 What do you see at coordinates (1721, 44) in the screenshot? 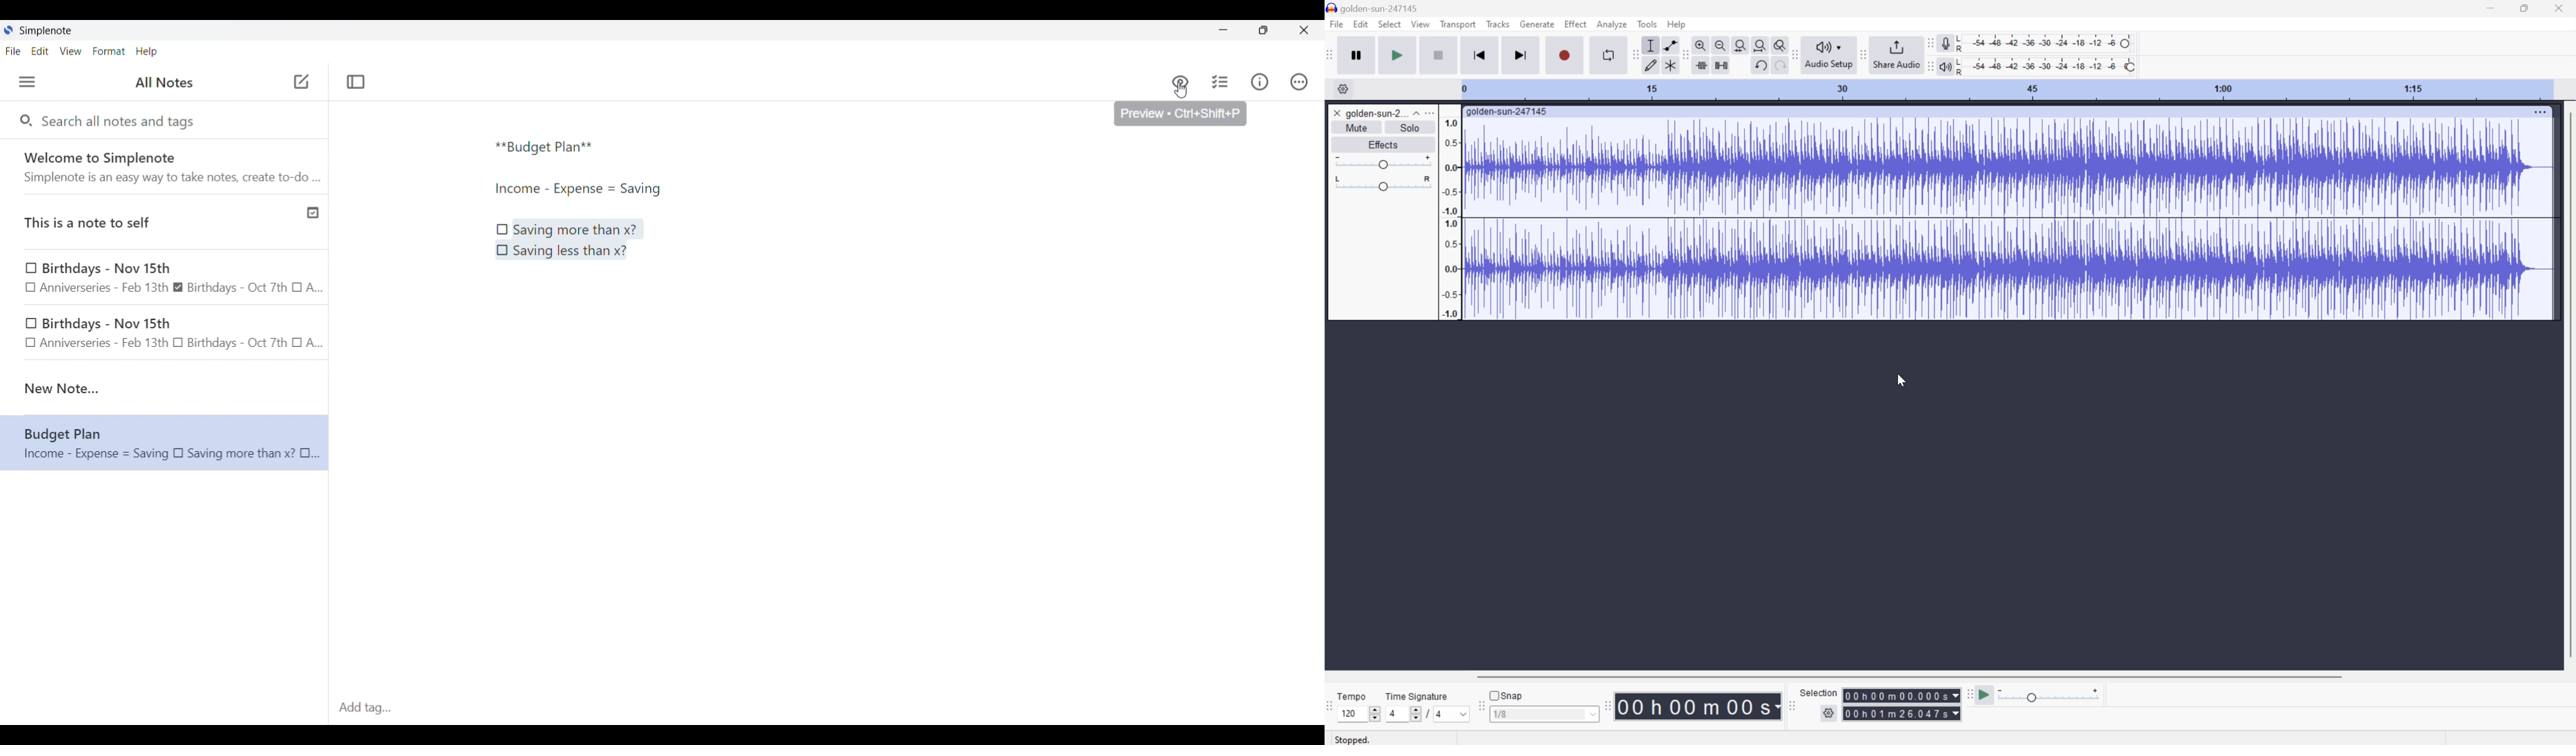
I see `Zoom out` at bounding box center [1721, 44].